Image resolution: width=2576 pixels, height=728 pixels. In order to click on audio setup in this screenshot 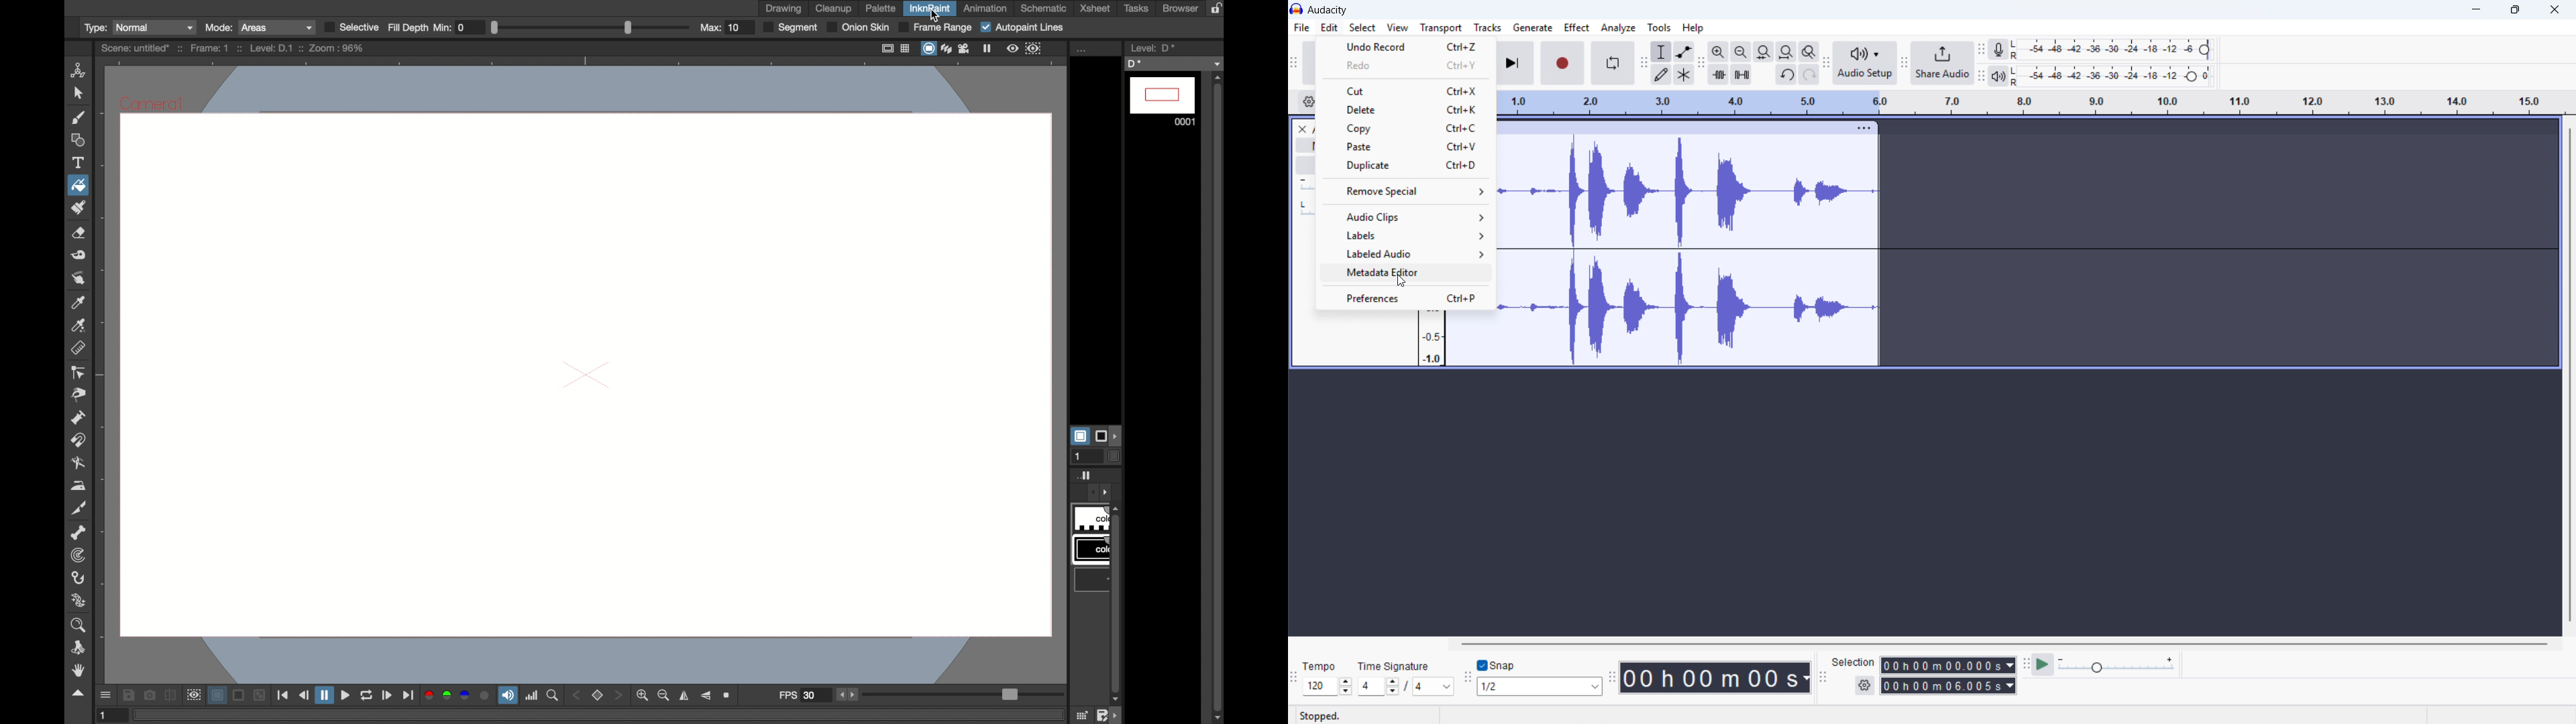, I will do `click(1864, 62)`.